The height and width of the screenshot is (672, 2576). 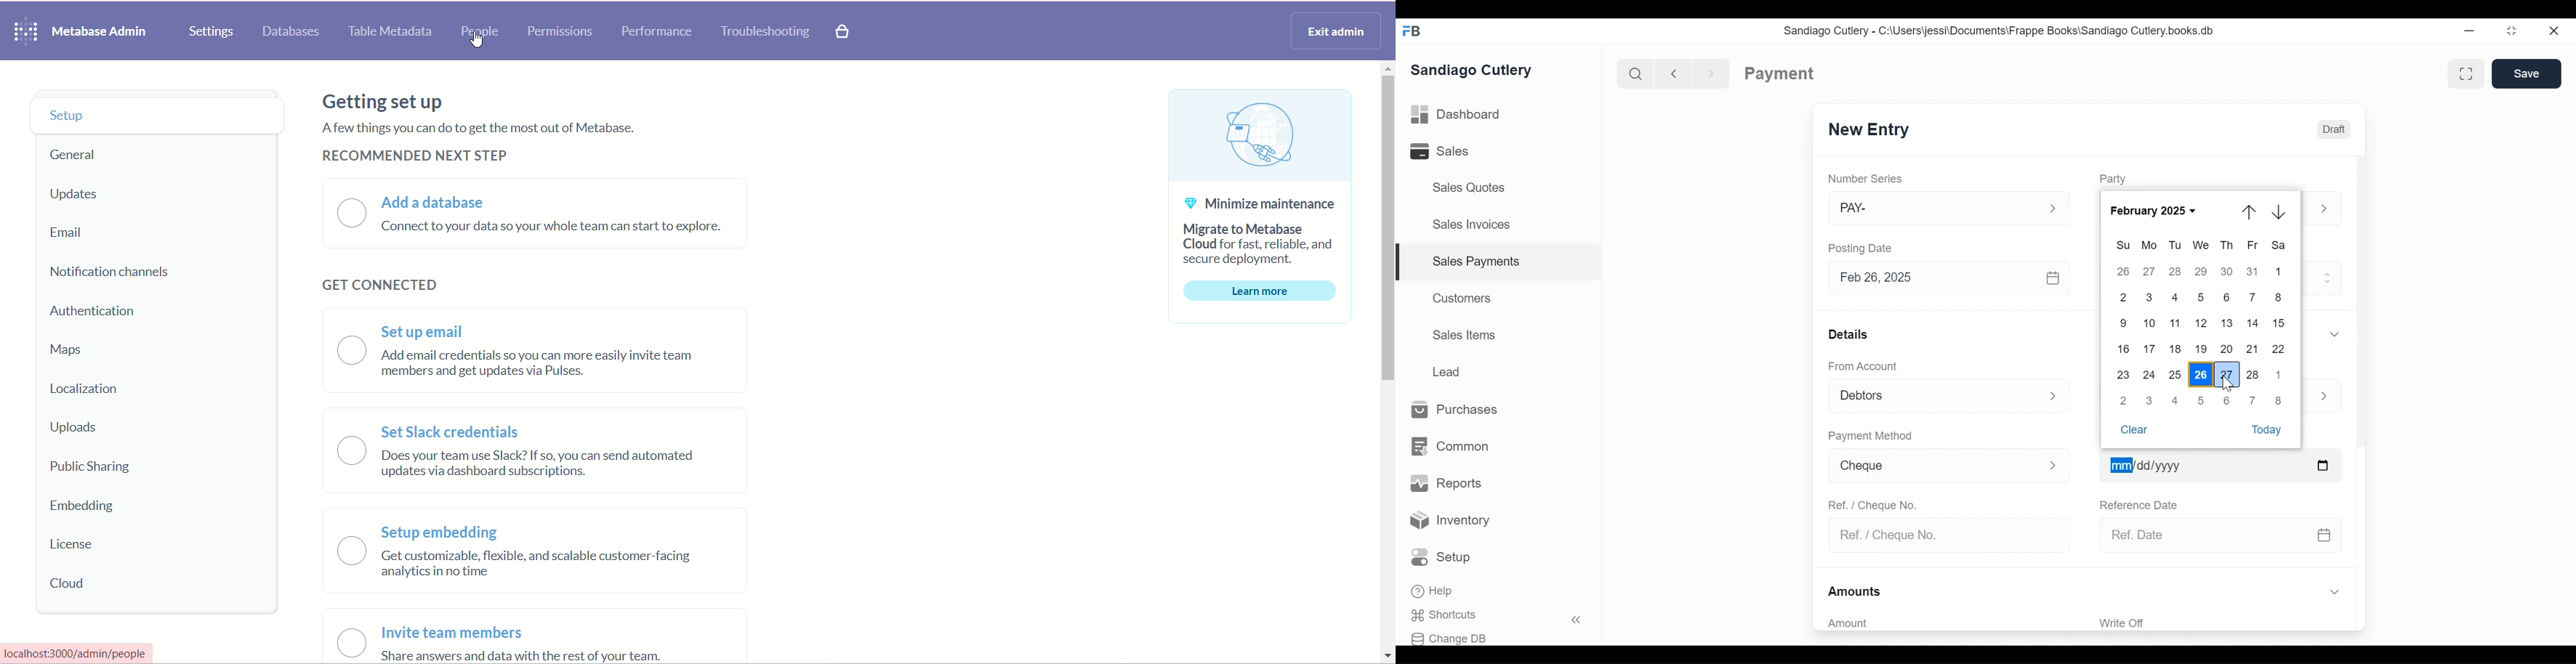 What do you see at coordinates (2283, 212) in the screenshot?
I see `Arrow down` at bounding box center [2283, 212].